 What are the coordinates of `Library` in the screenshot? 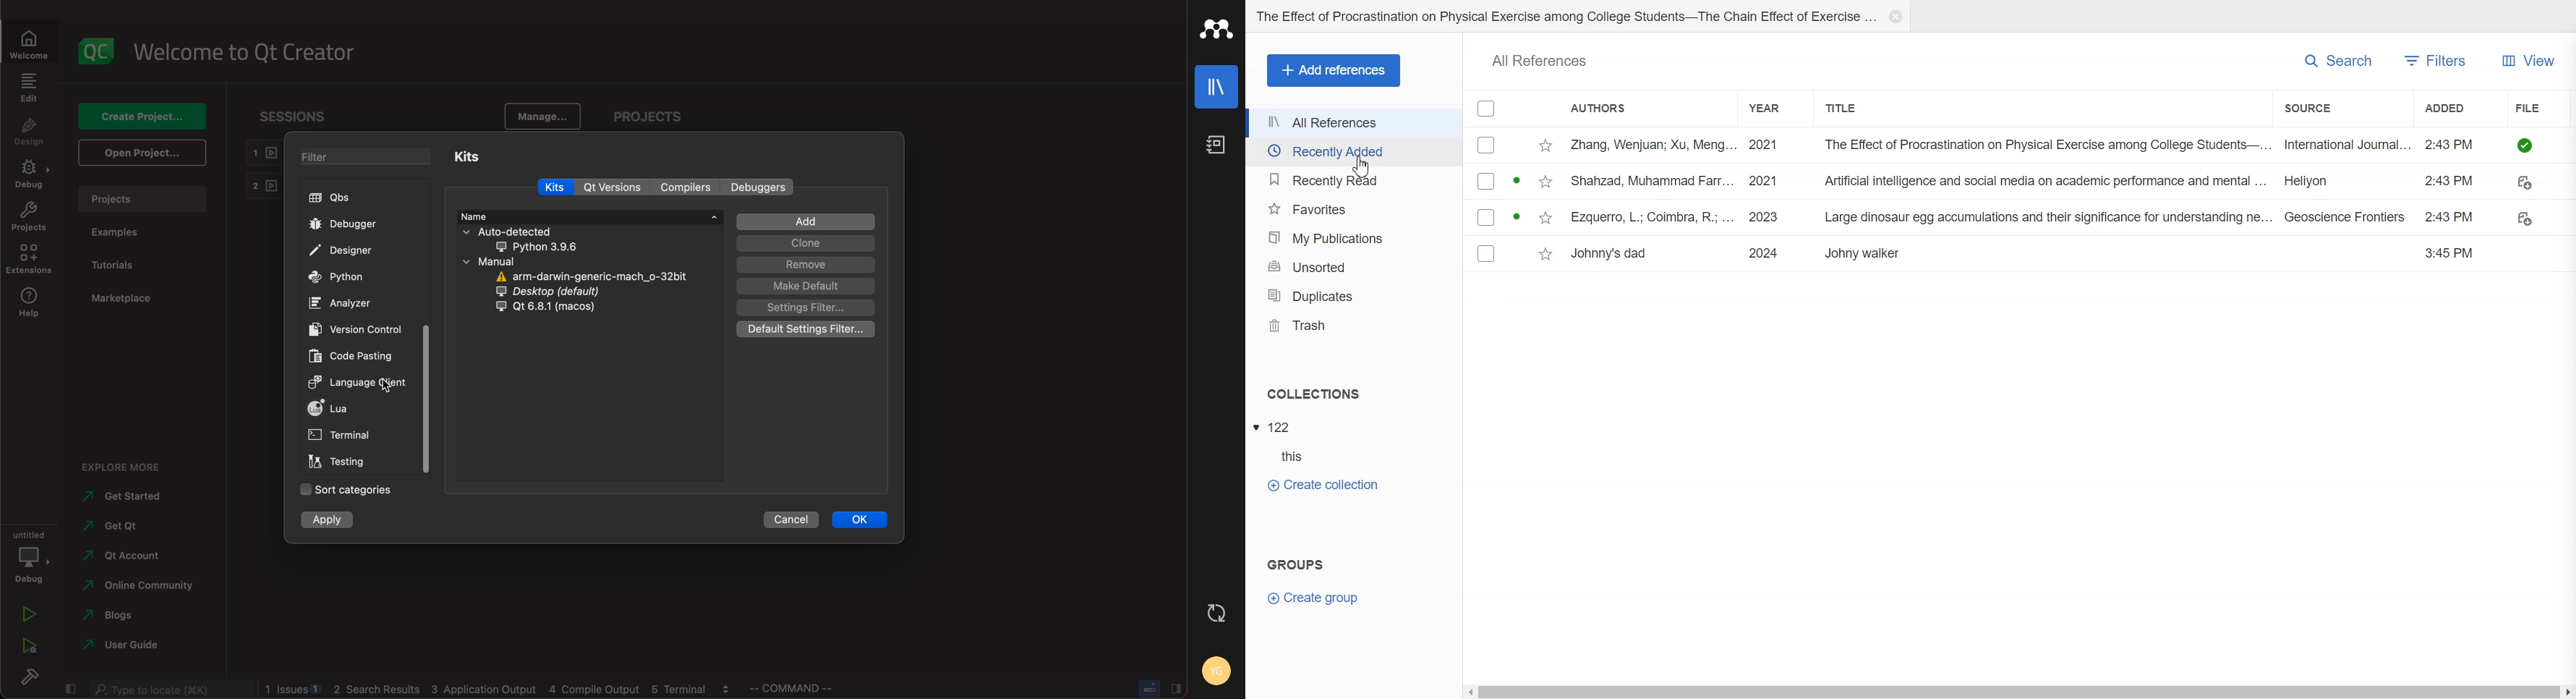 It's located at (1216, 87).